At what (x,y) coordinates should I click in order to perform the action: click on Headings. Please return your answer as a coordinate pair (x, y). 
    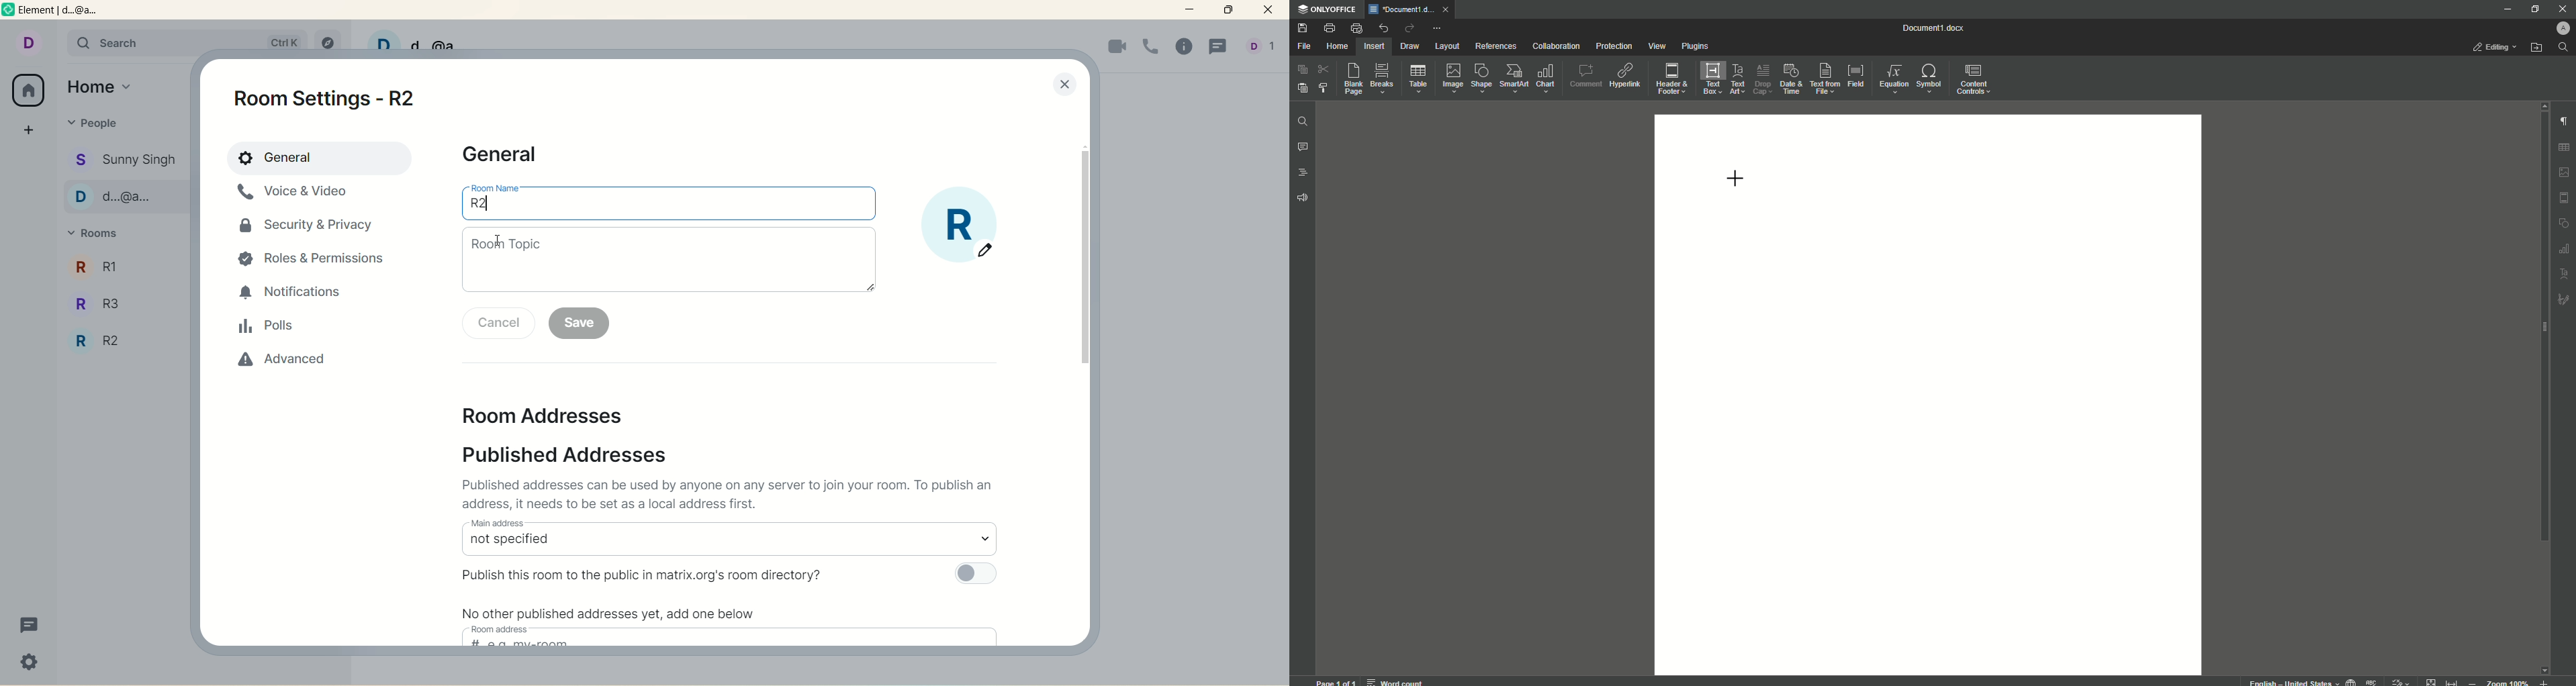
    Looking at the image, I should click on (1304, 173).